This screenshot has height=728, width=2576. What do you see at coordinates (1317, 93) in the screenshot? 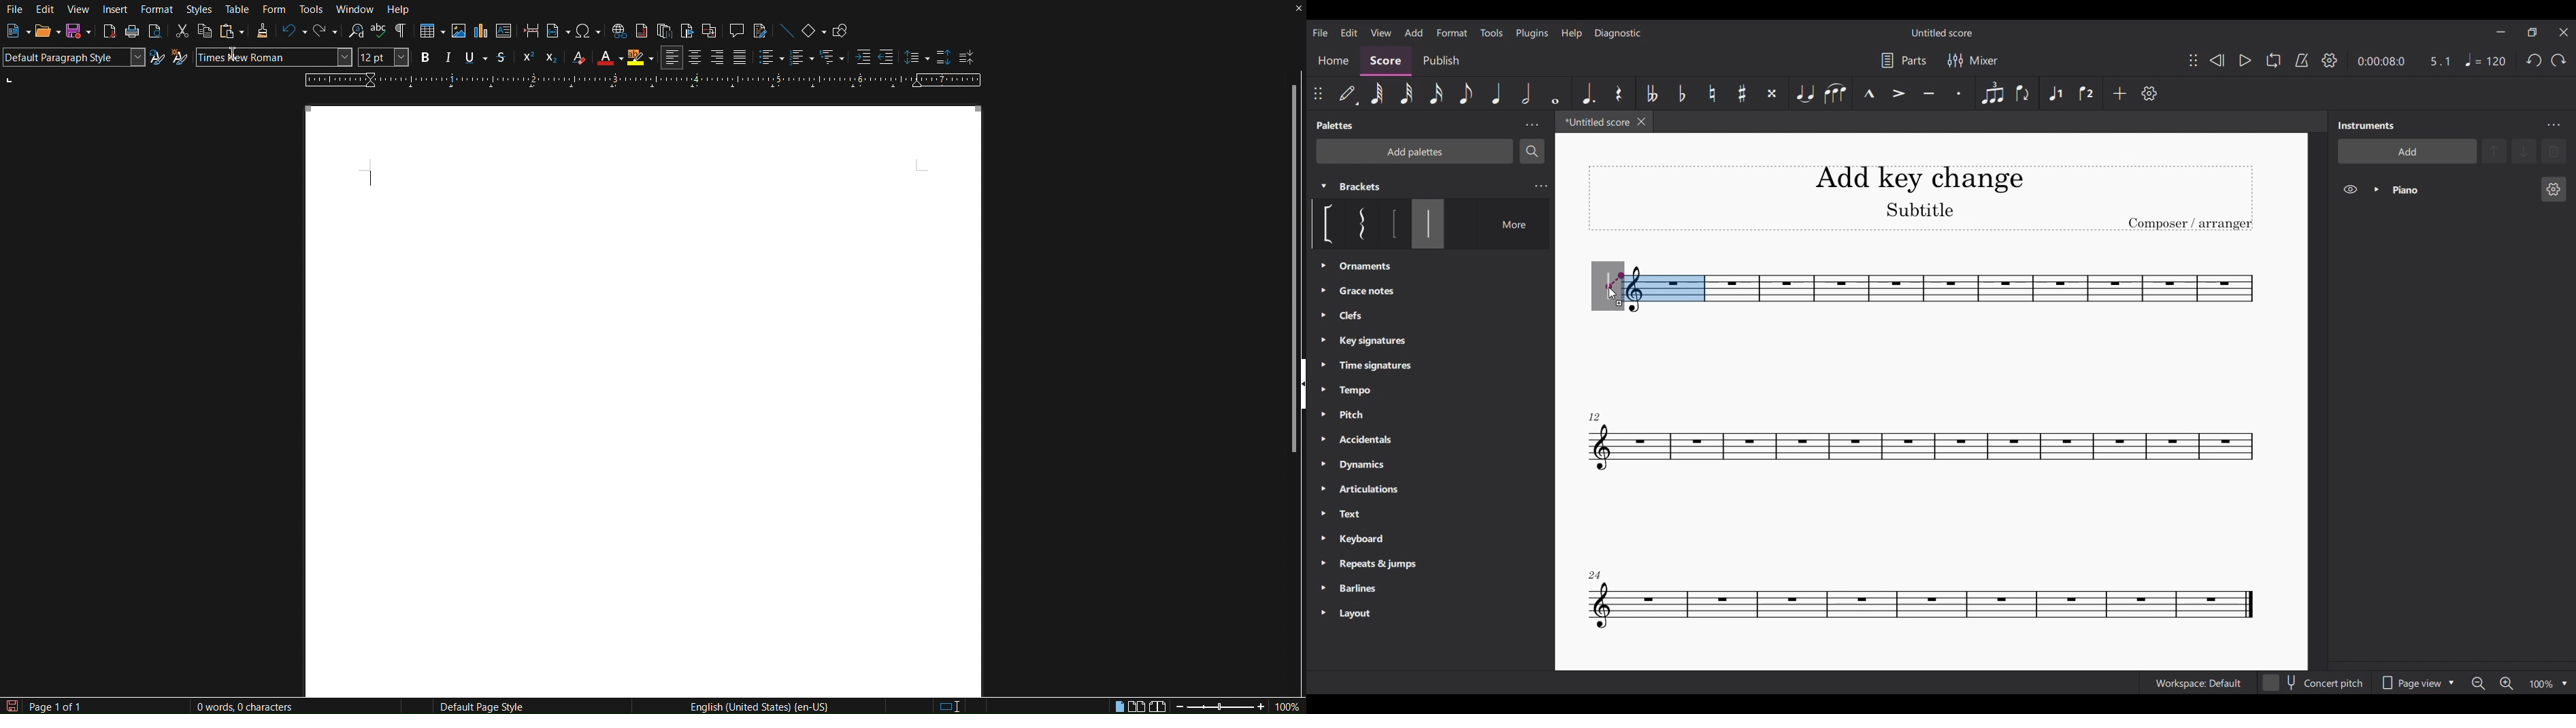
I see `Change position of toolbar` at bounding box center [1317, 93].